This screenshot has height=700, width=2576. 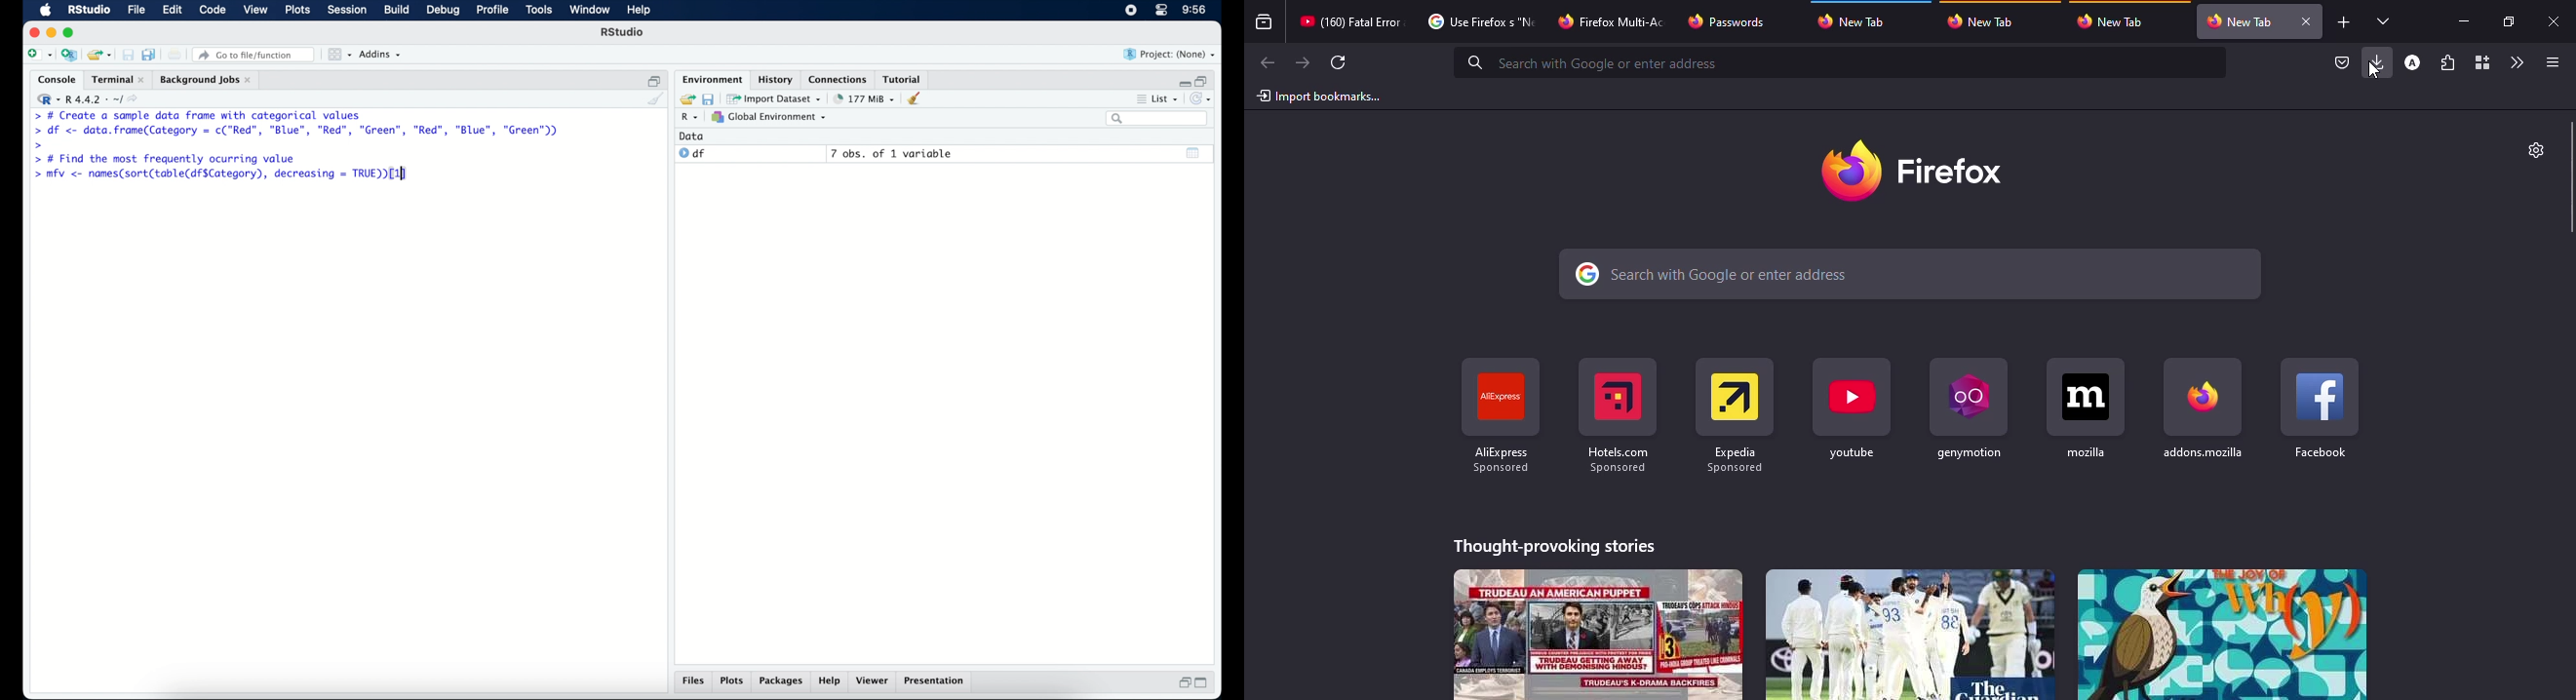 What do you see at coordinates (777, 79) in the screenshot?
I see `history` at bounding box center [777, 79].